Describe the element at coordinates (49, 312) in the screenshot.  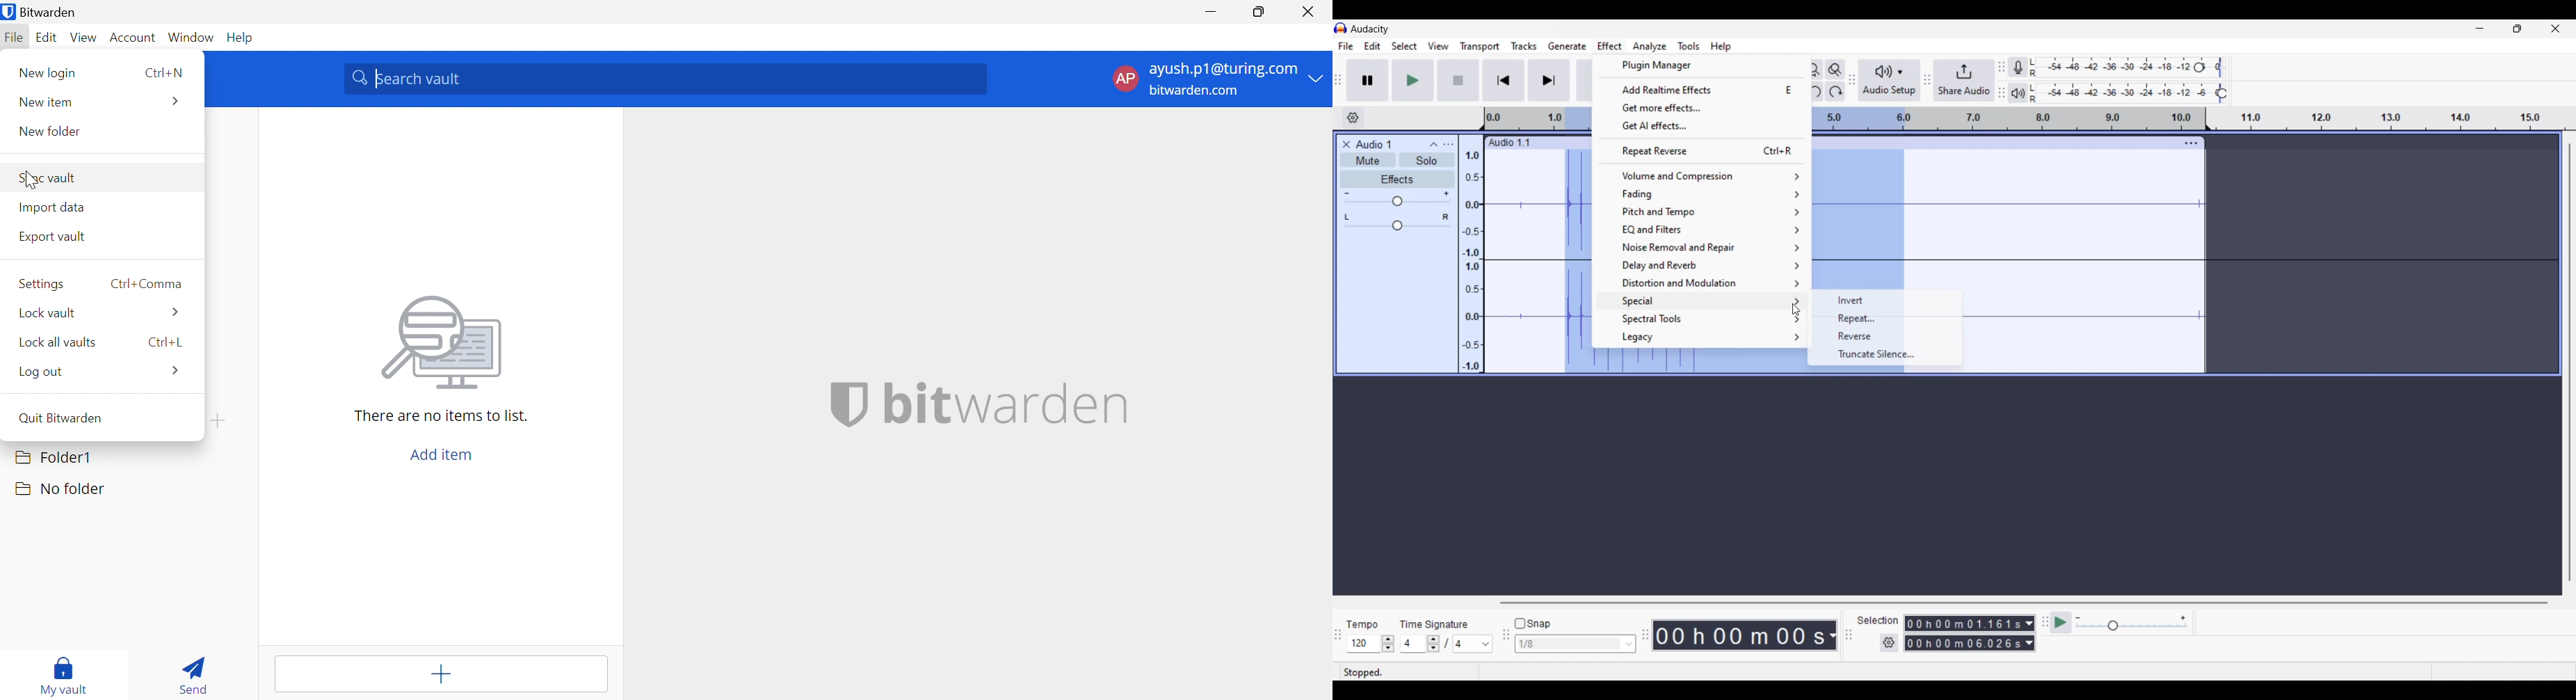
I see `Lock Vault` at that location.